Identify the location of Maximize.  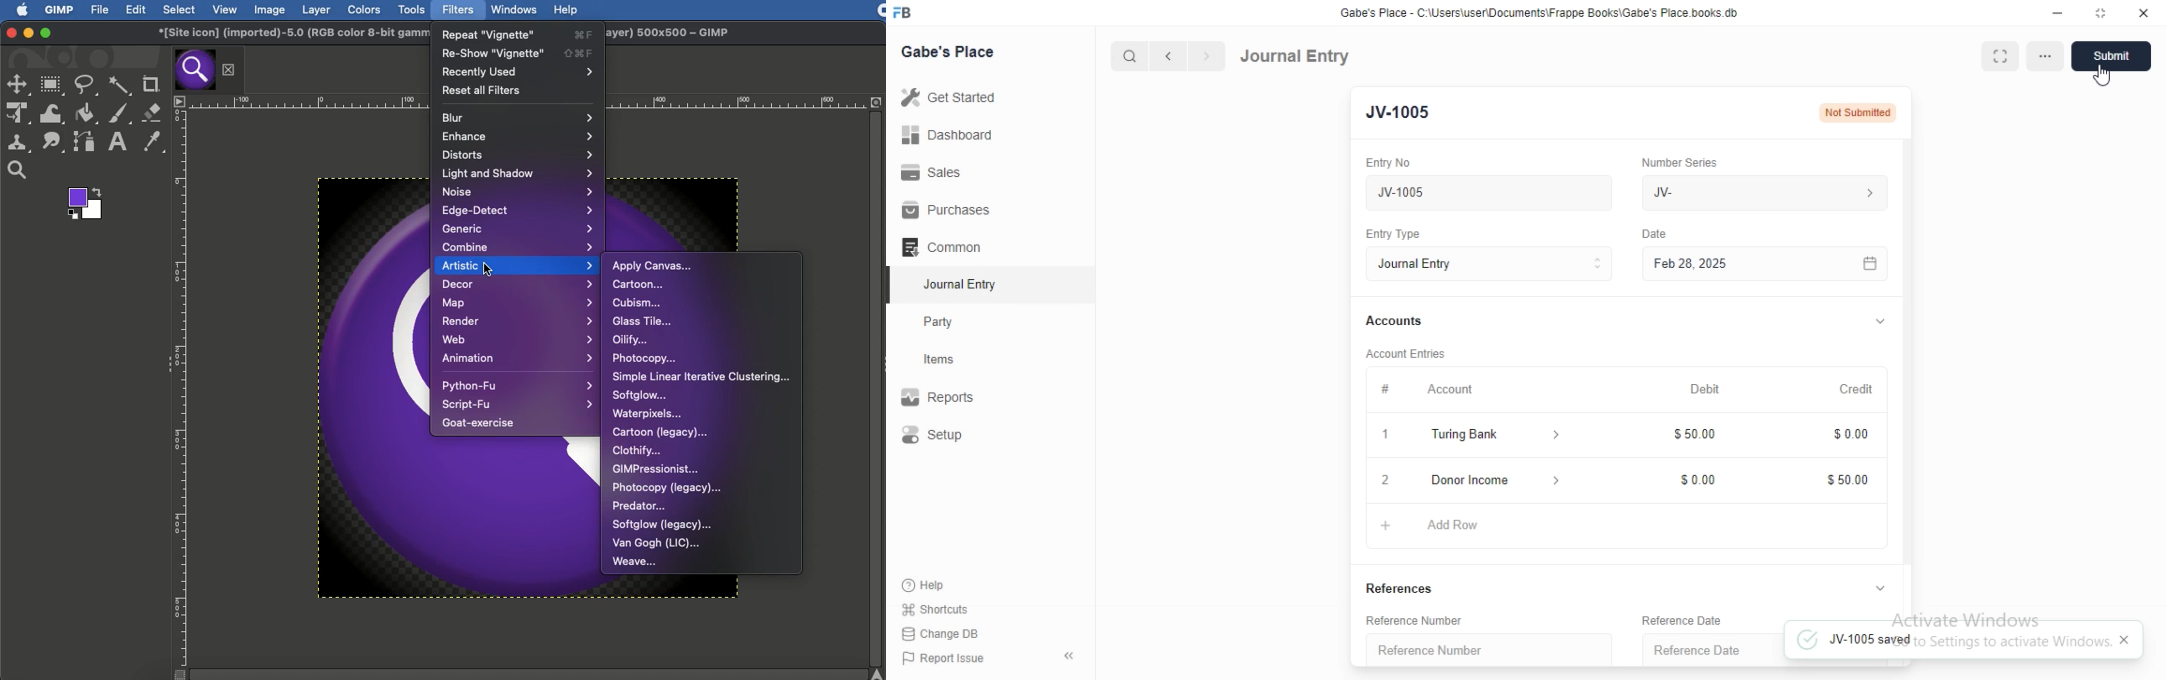
(44, 34).